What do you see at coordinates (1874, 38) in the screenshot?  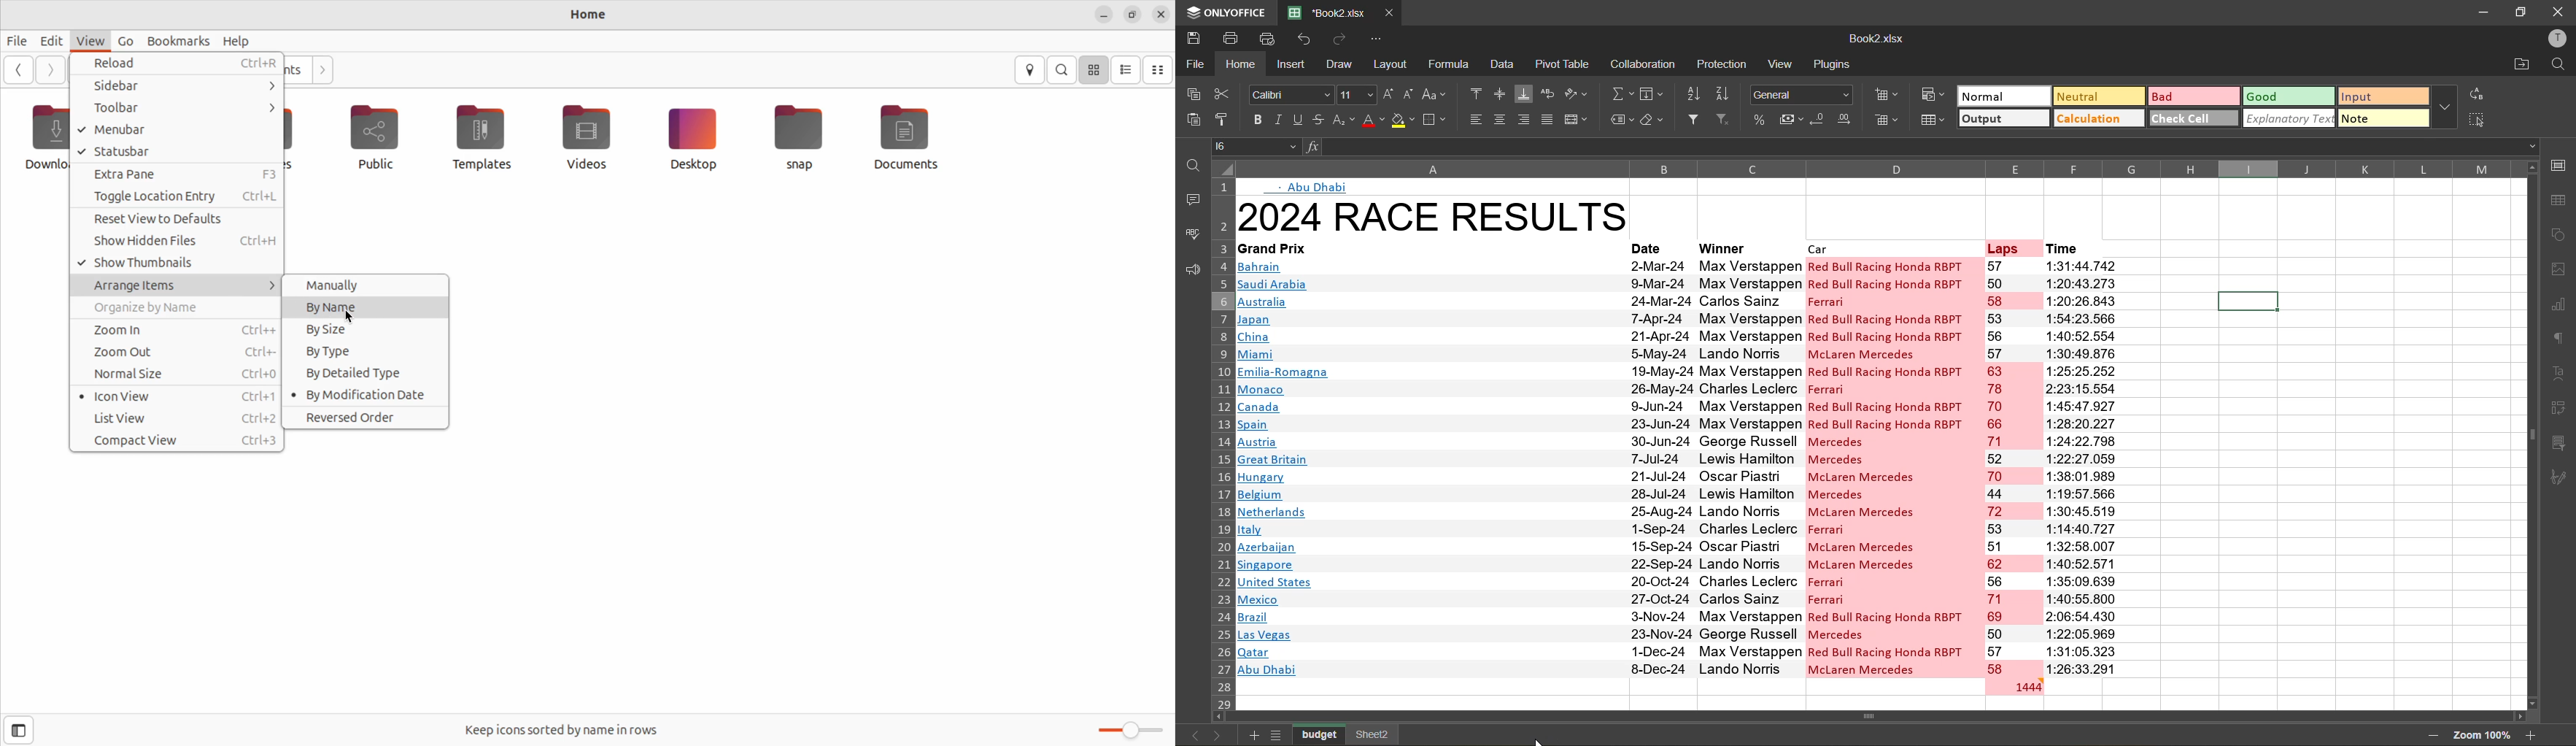 I see `file name` at bounding box center [1874, 38].